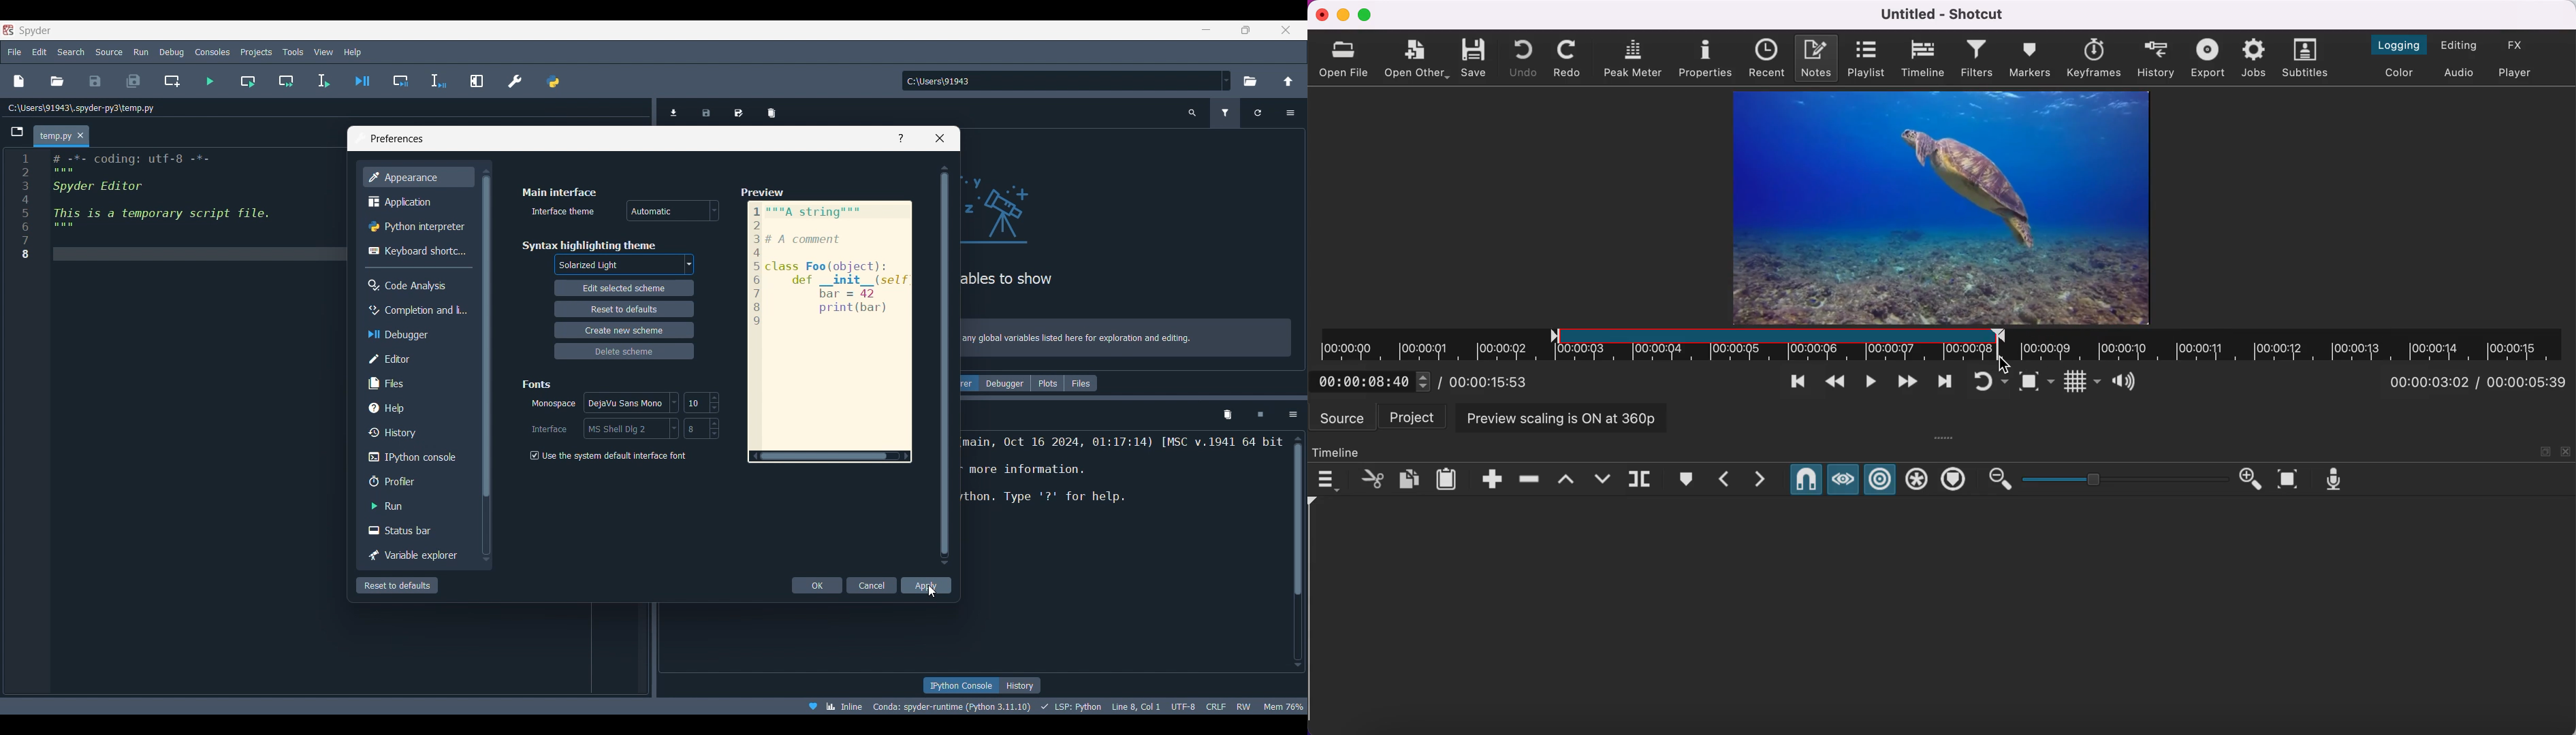  What do you see at coordinates (1192, 113) in the screenshot?
I see `Search variable names and types ` at bounding box center [1192, 113].